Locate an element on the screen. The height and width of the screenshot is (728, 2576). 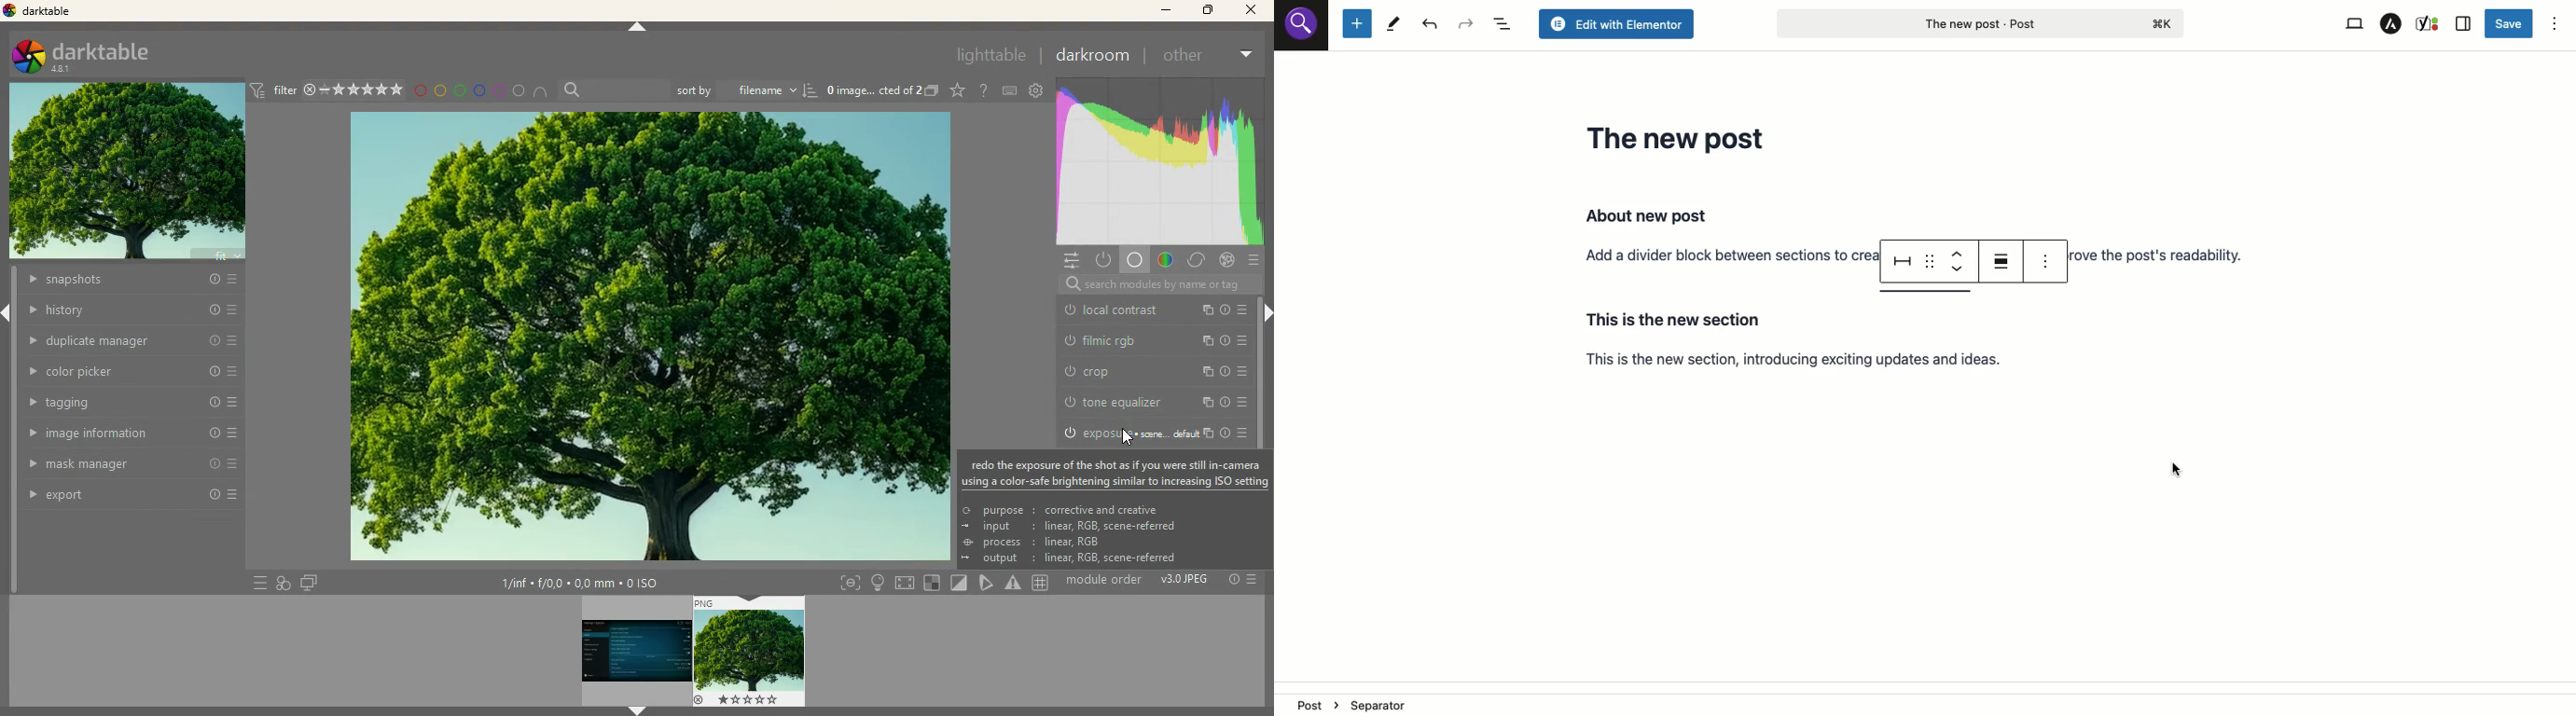
arrow is located at coordinates (638, 709).